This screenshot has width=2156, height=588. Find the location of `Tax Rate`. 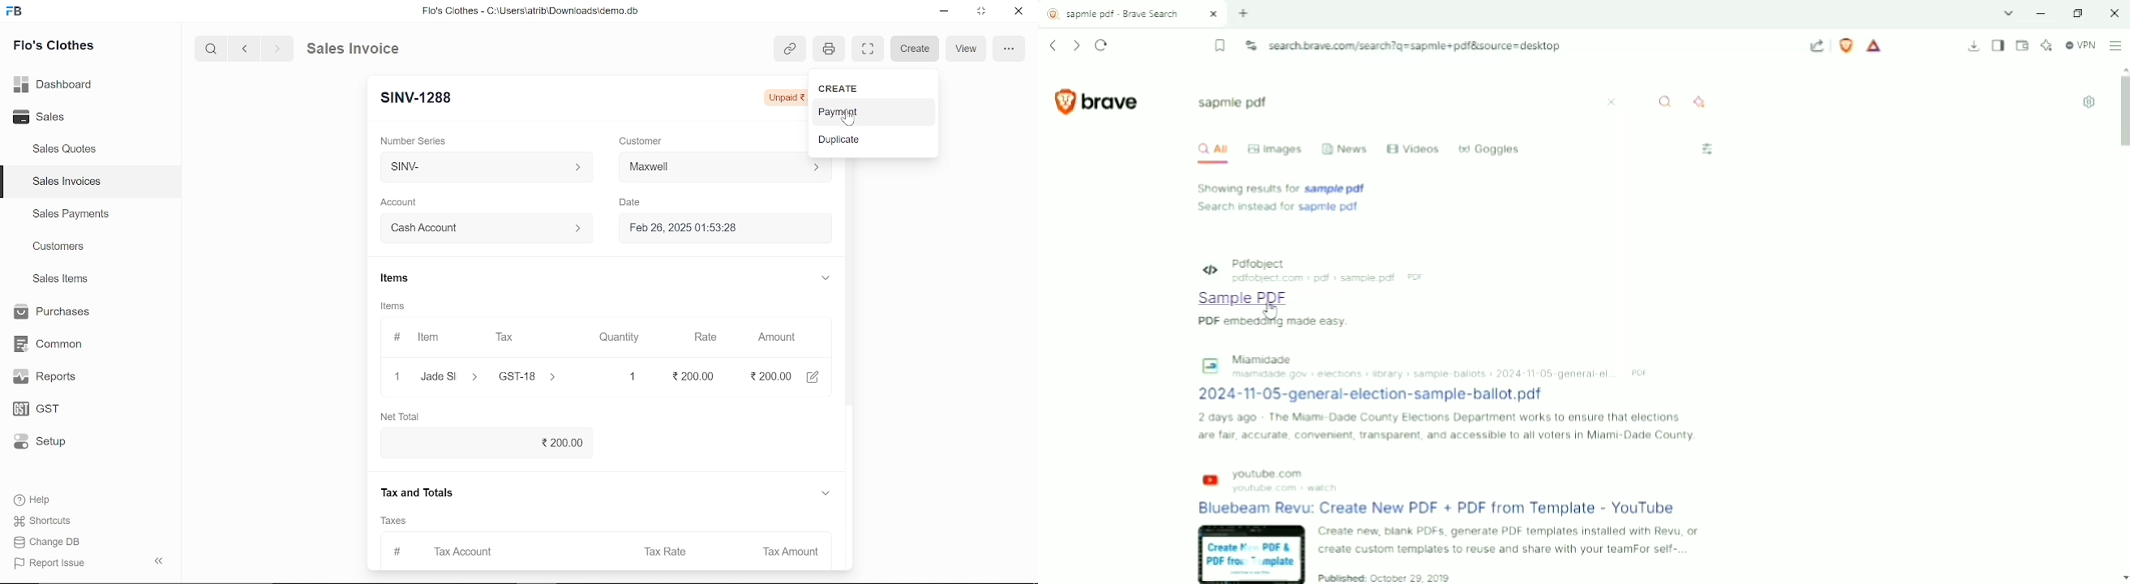

Tax Rate is located at coordinates (668, 551).